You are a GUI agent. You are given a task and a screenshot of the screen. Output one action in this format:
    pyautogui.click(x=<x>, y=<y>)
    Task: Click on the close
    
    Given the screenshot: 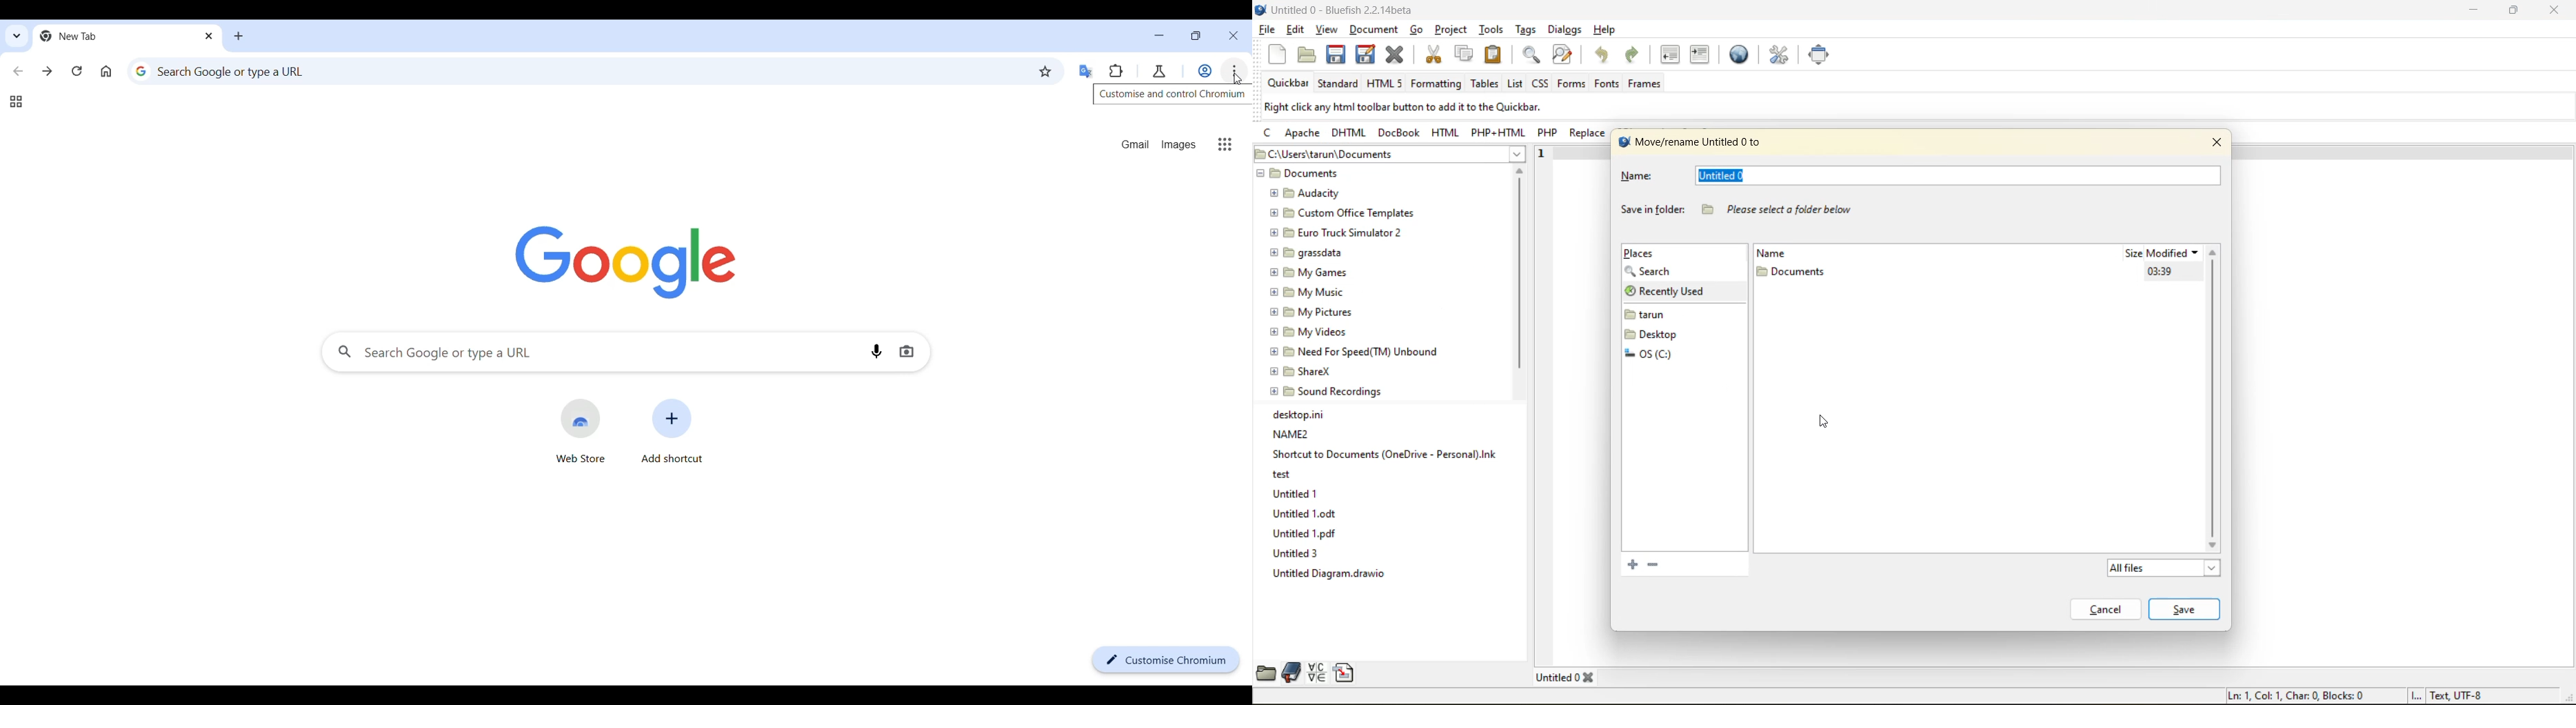 What is the action you would take?
    pyautogui.click(x=2215, y=145)
    